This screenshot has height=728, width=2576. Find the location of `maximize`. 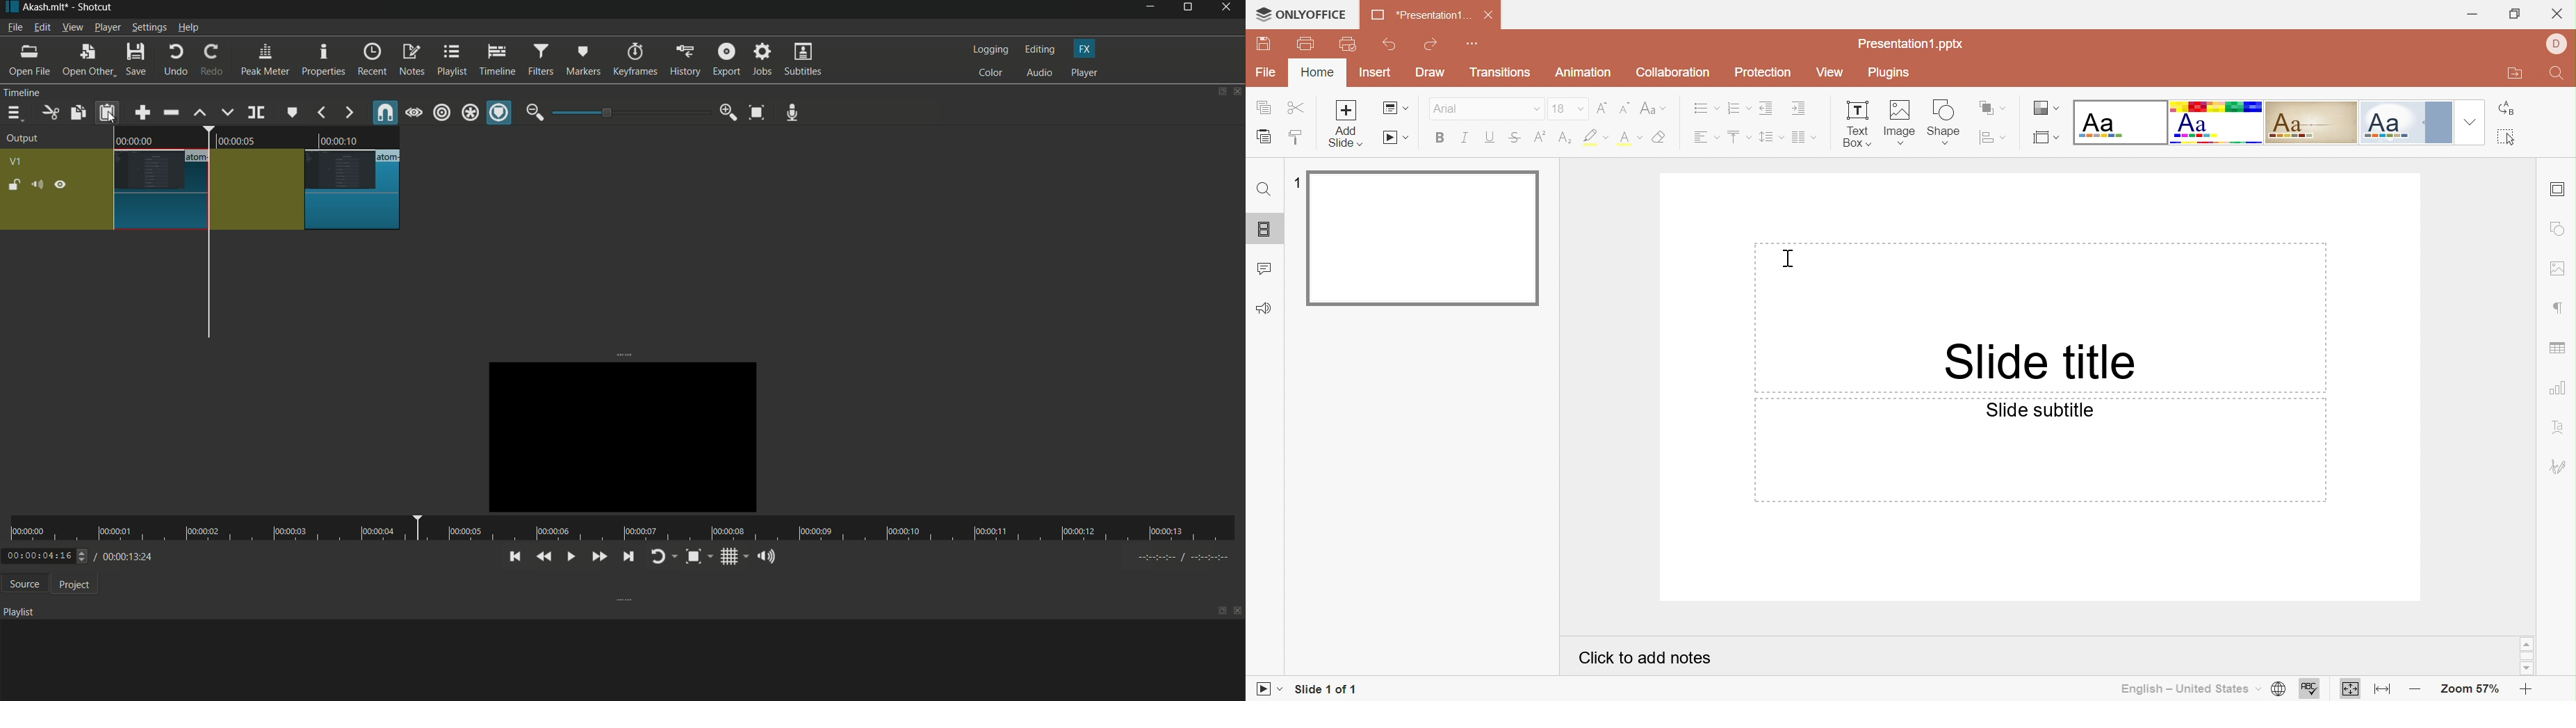

maximize is located at coordinates (1222, 611).